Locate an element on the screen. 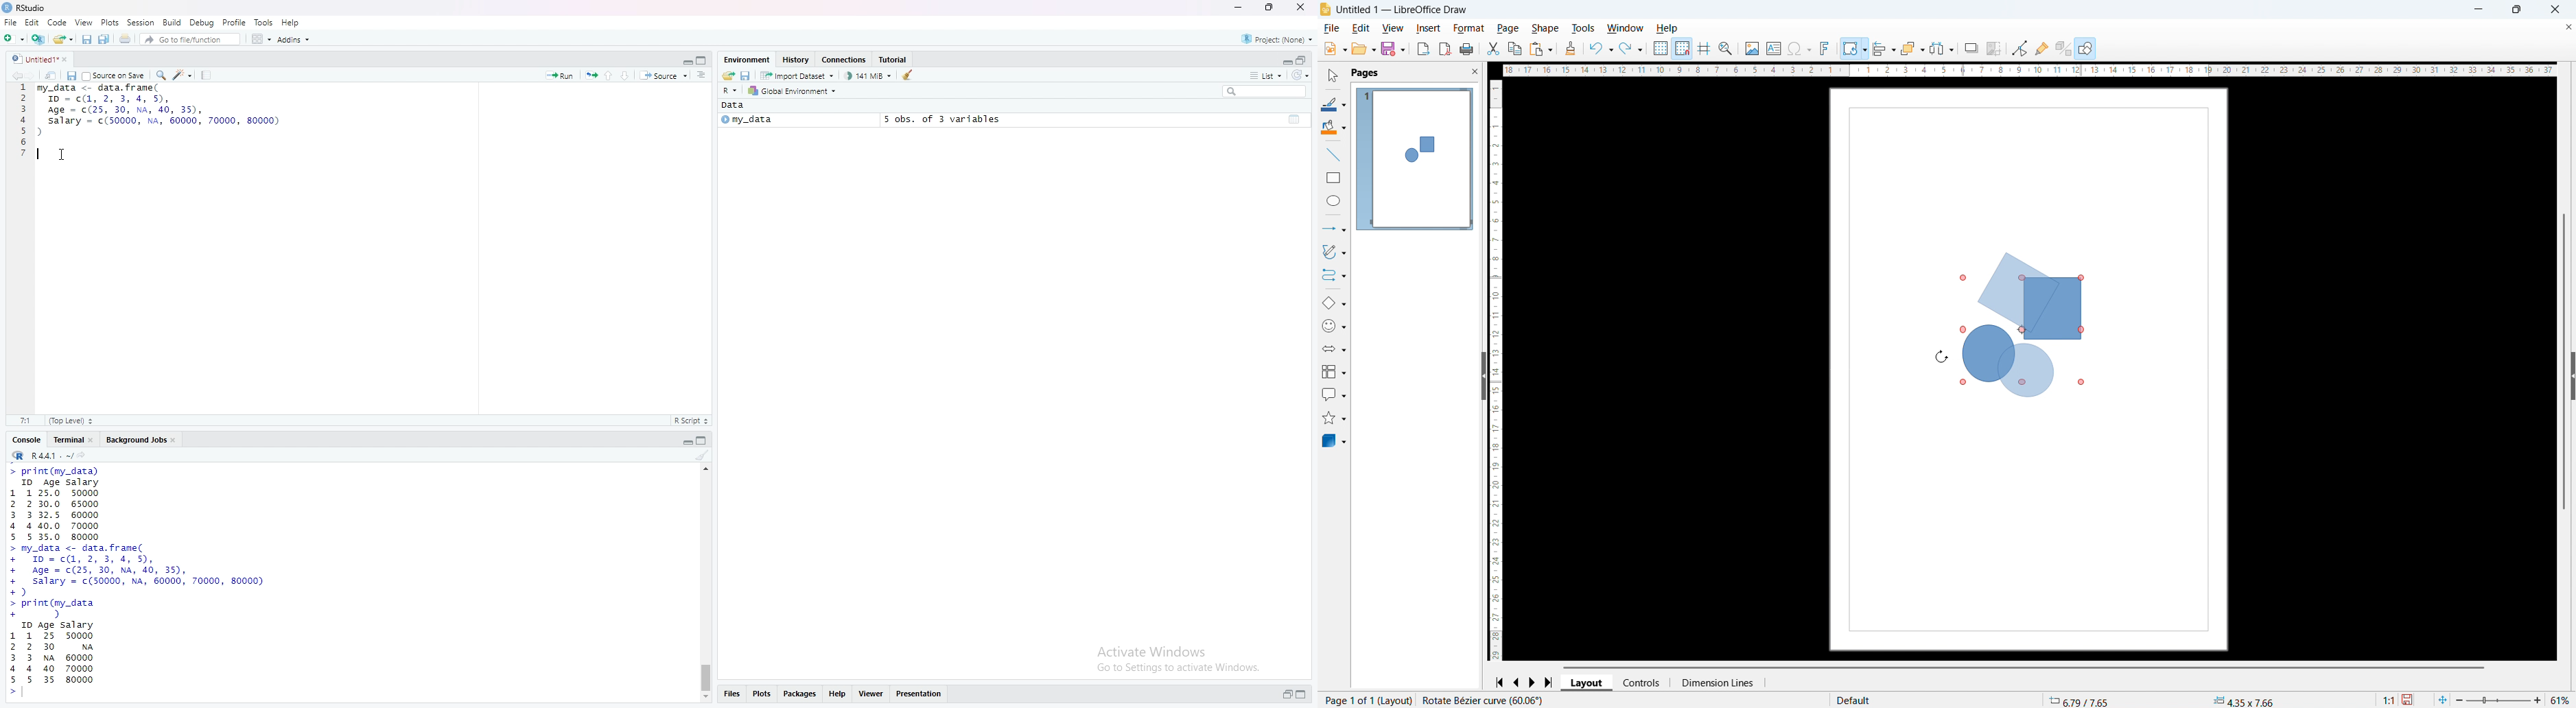 This screenshot has width=2576, height=728. Connectors  is located at coordinates (1335, 275).